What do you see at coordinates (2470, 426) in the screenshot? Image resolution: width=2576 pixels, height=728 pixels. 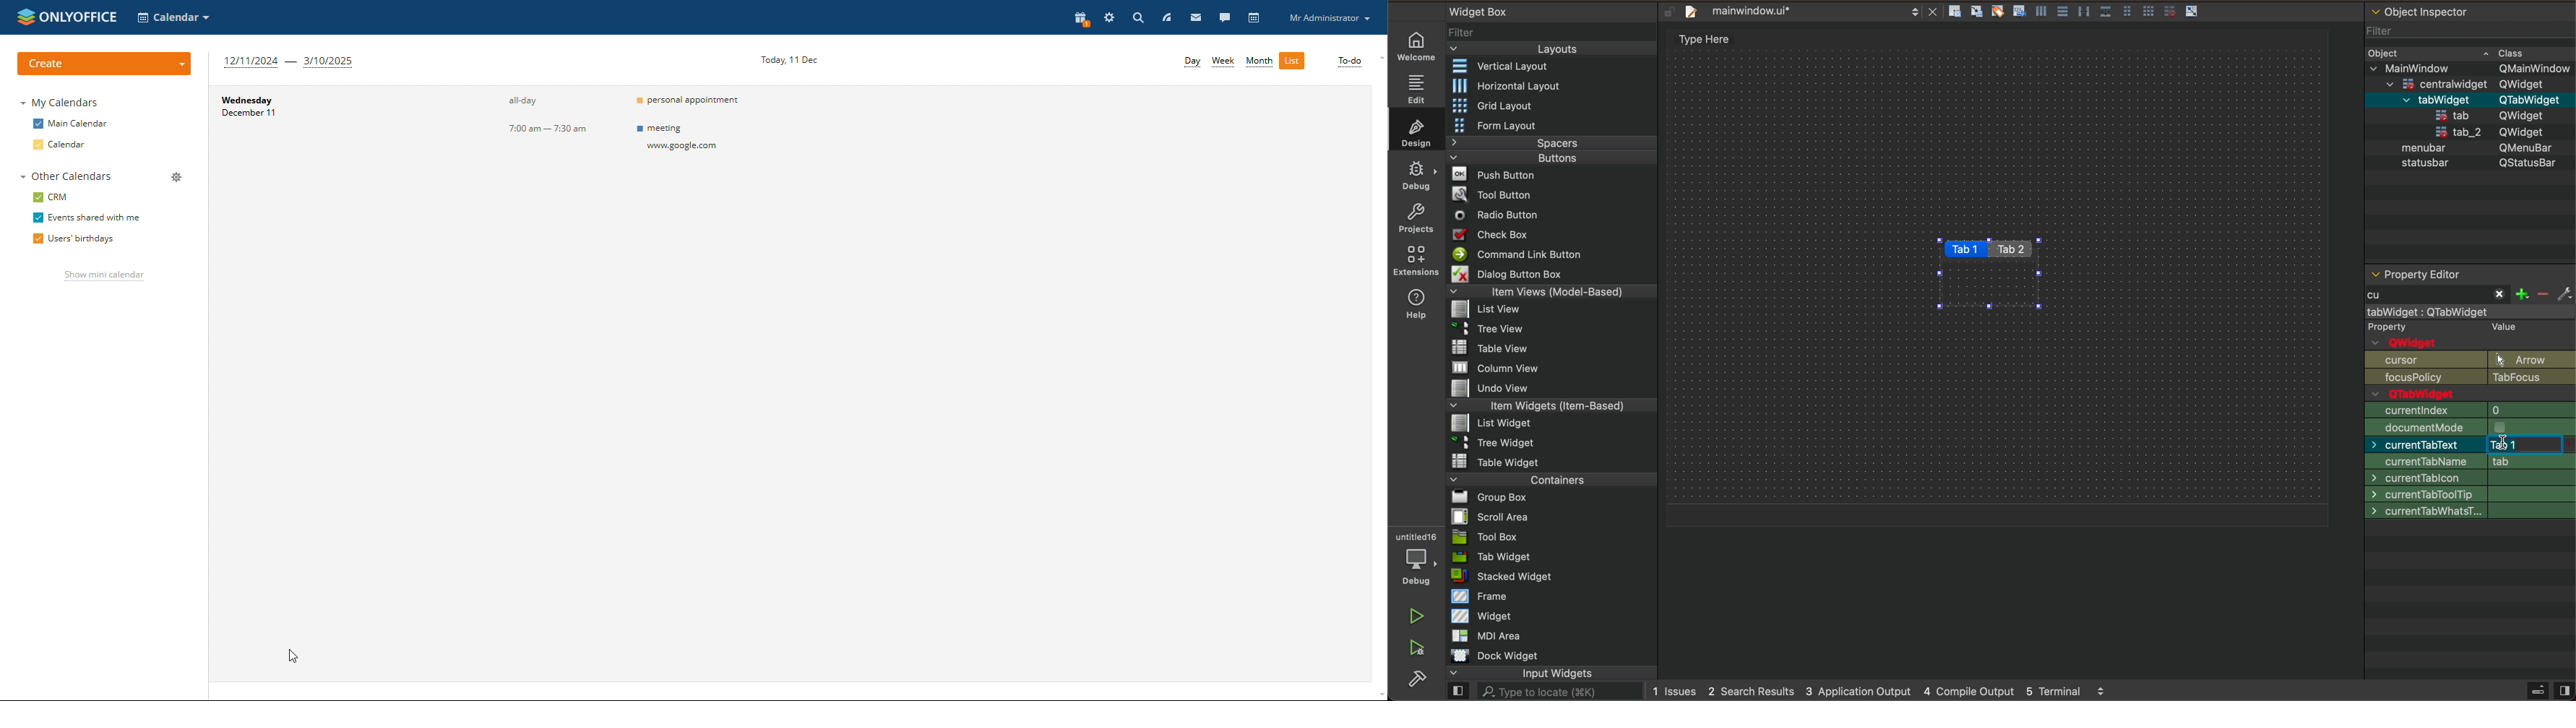 I see `size policy` at bounding box center [2470, 426].